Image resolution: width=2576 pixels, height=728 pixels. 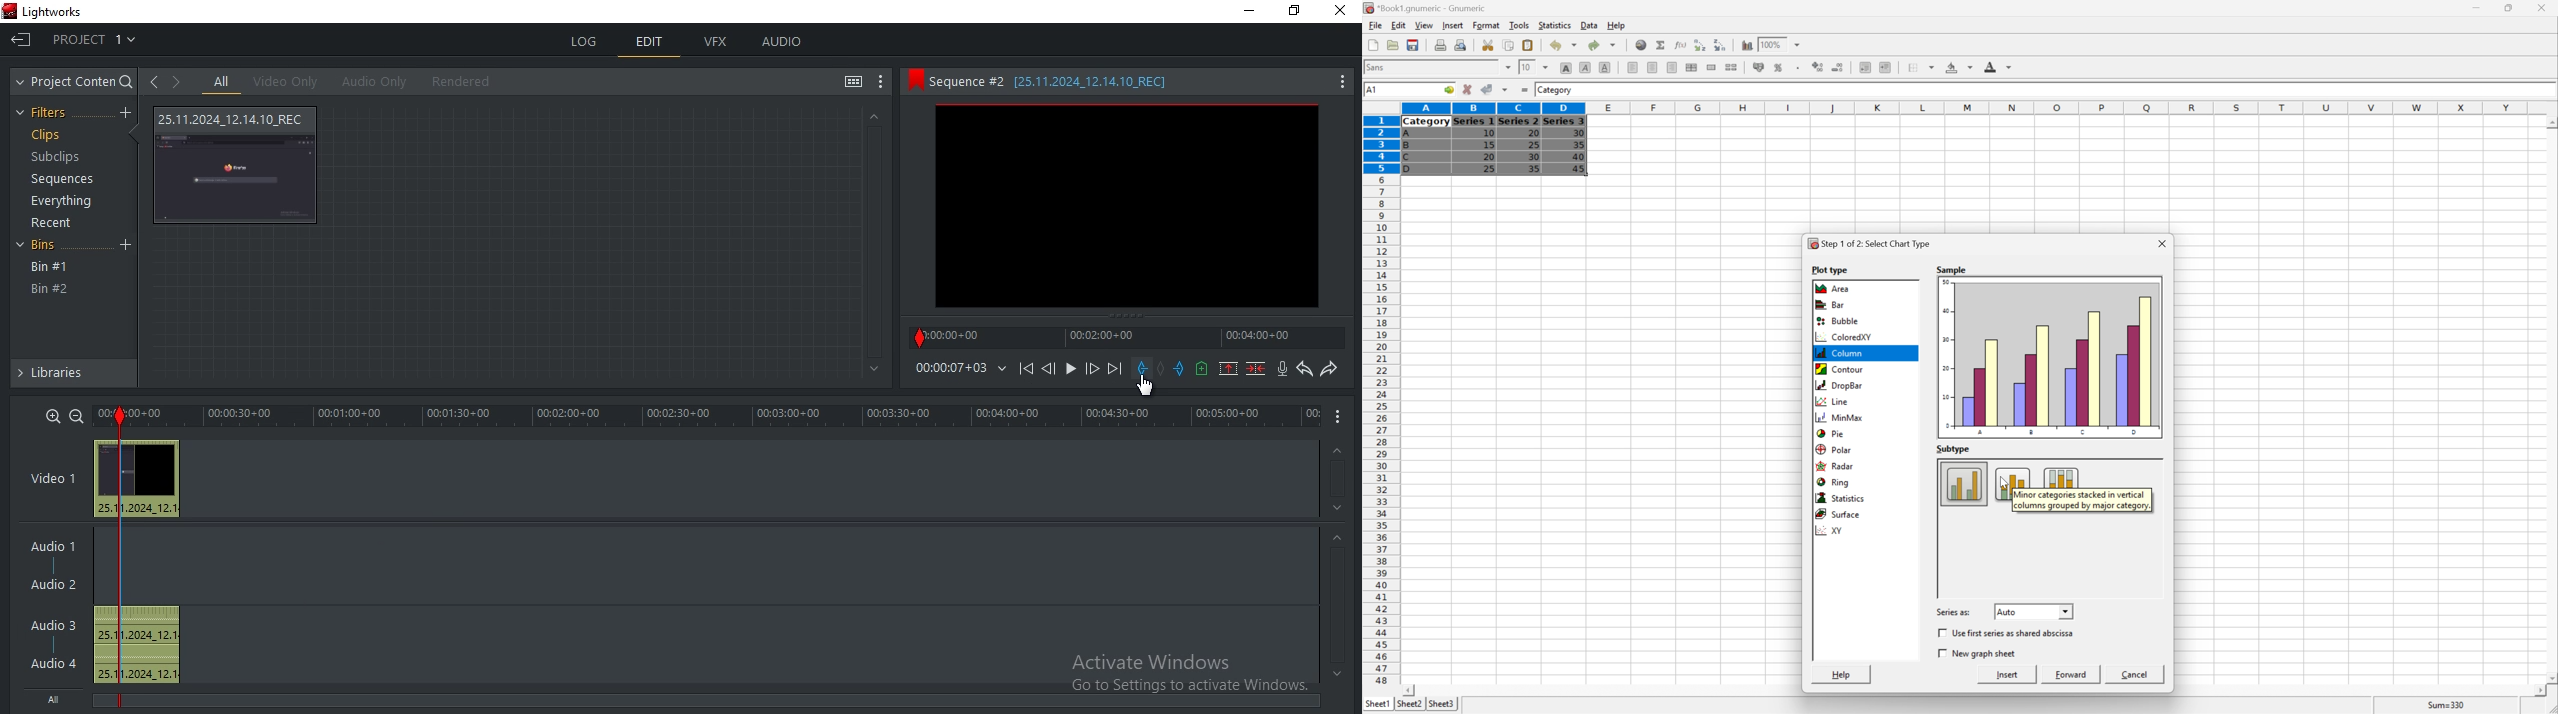 What do you see at coordinates (51, 584) in the screenshot?
I see `Audio 2` at bounding box center [51, 584].